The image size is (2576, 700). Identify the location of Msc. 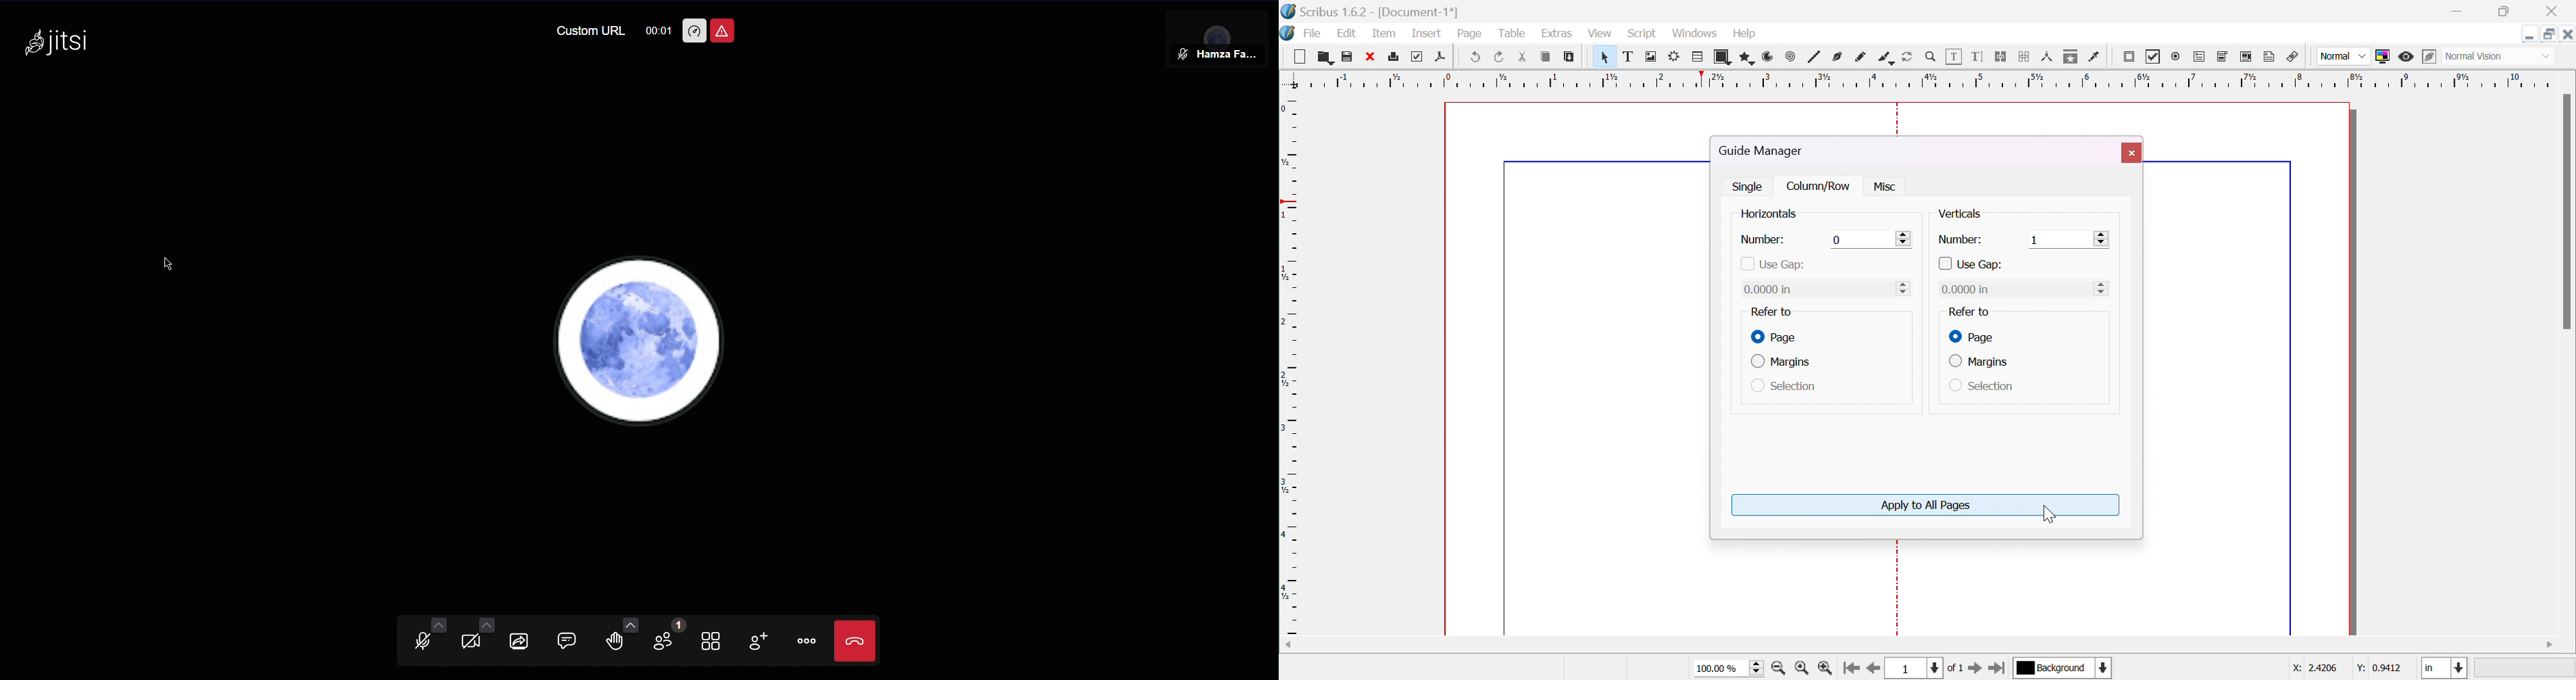
(1883, 187).